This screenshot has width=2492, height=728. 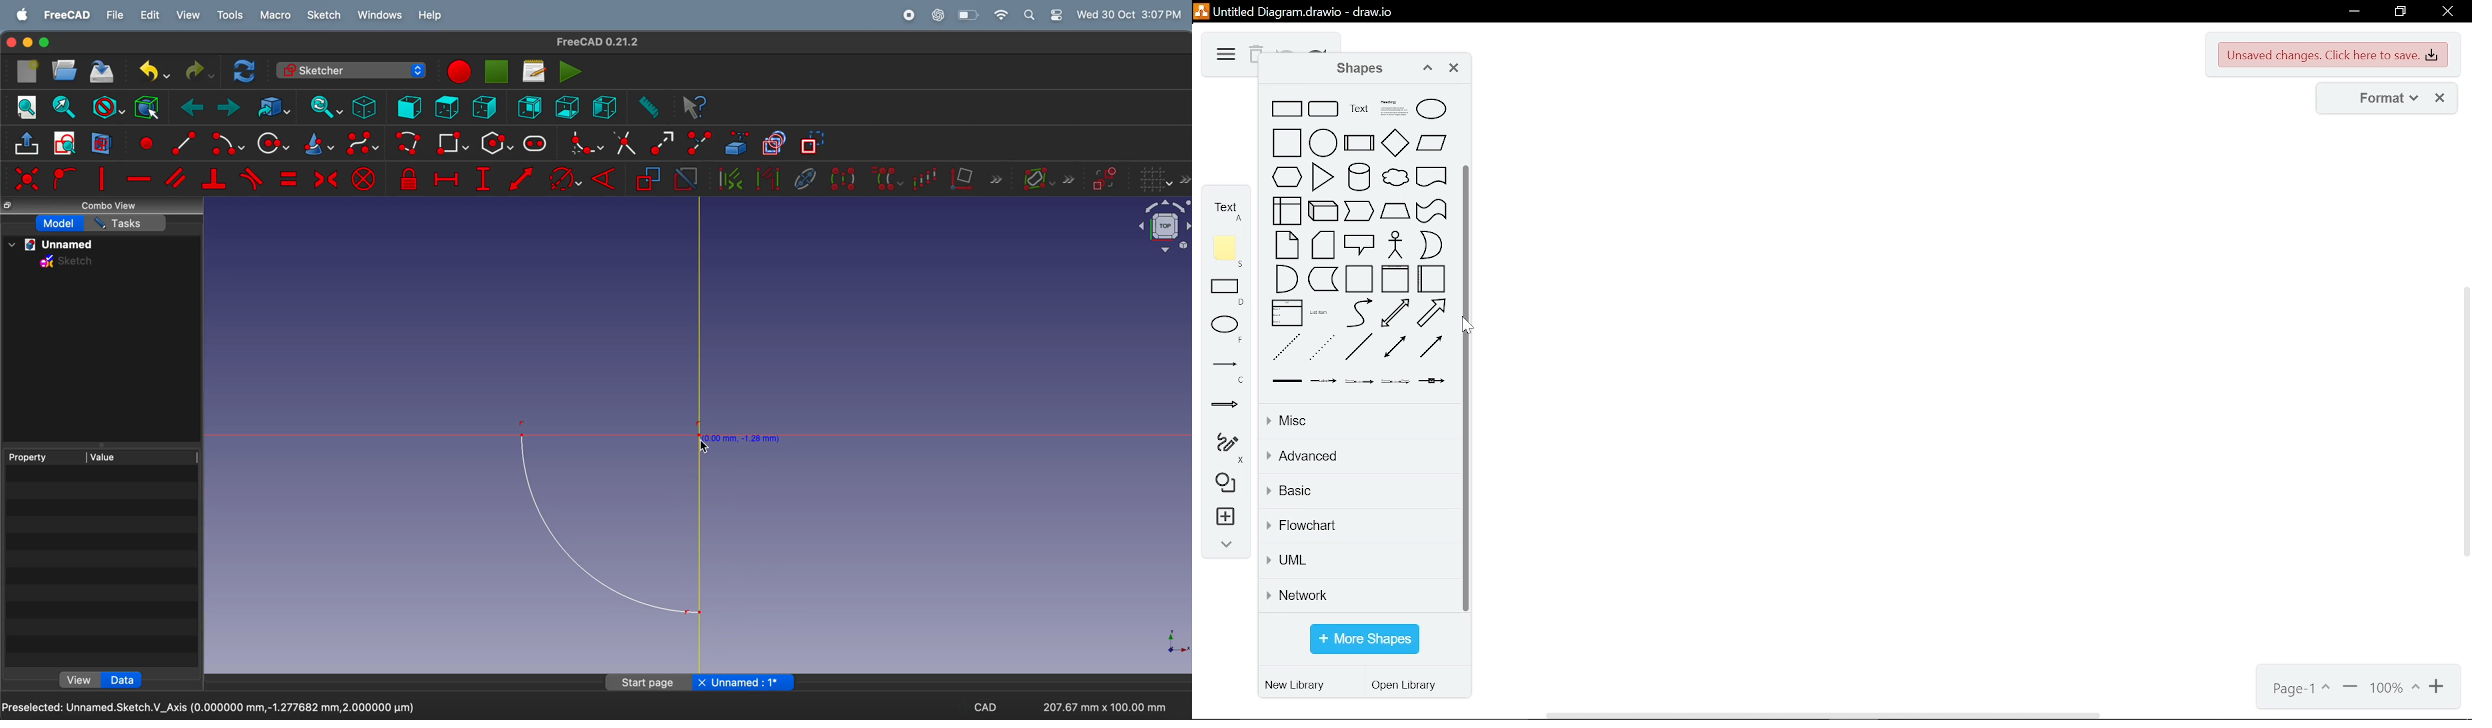 What do you see at coordinates (1318, 50) in the screenshot?
I see `redo` at bounding box center [1318, 50].